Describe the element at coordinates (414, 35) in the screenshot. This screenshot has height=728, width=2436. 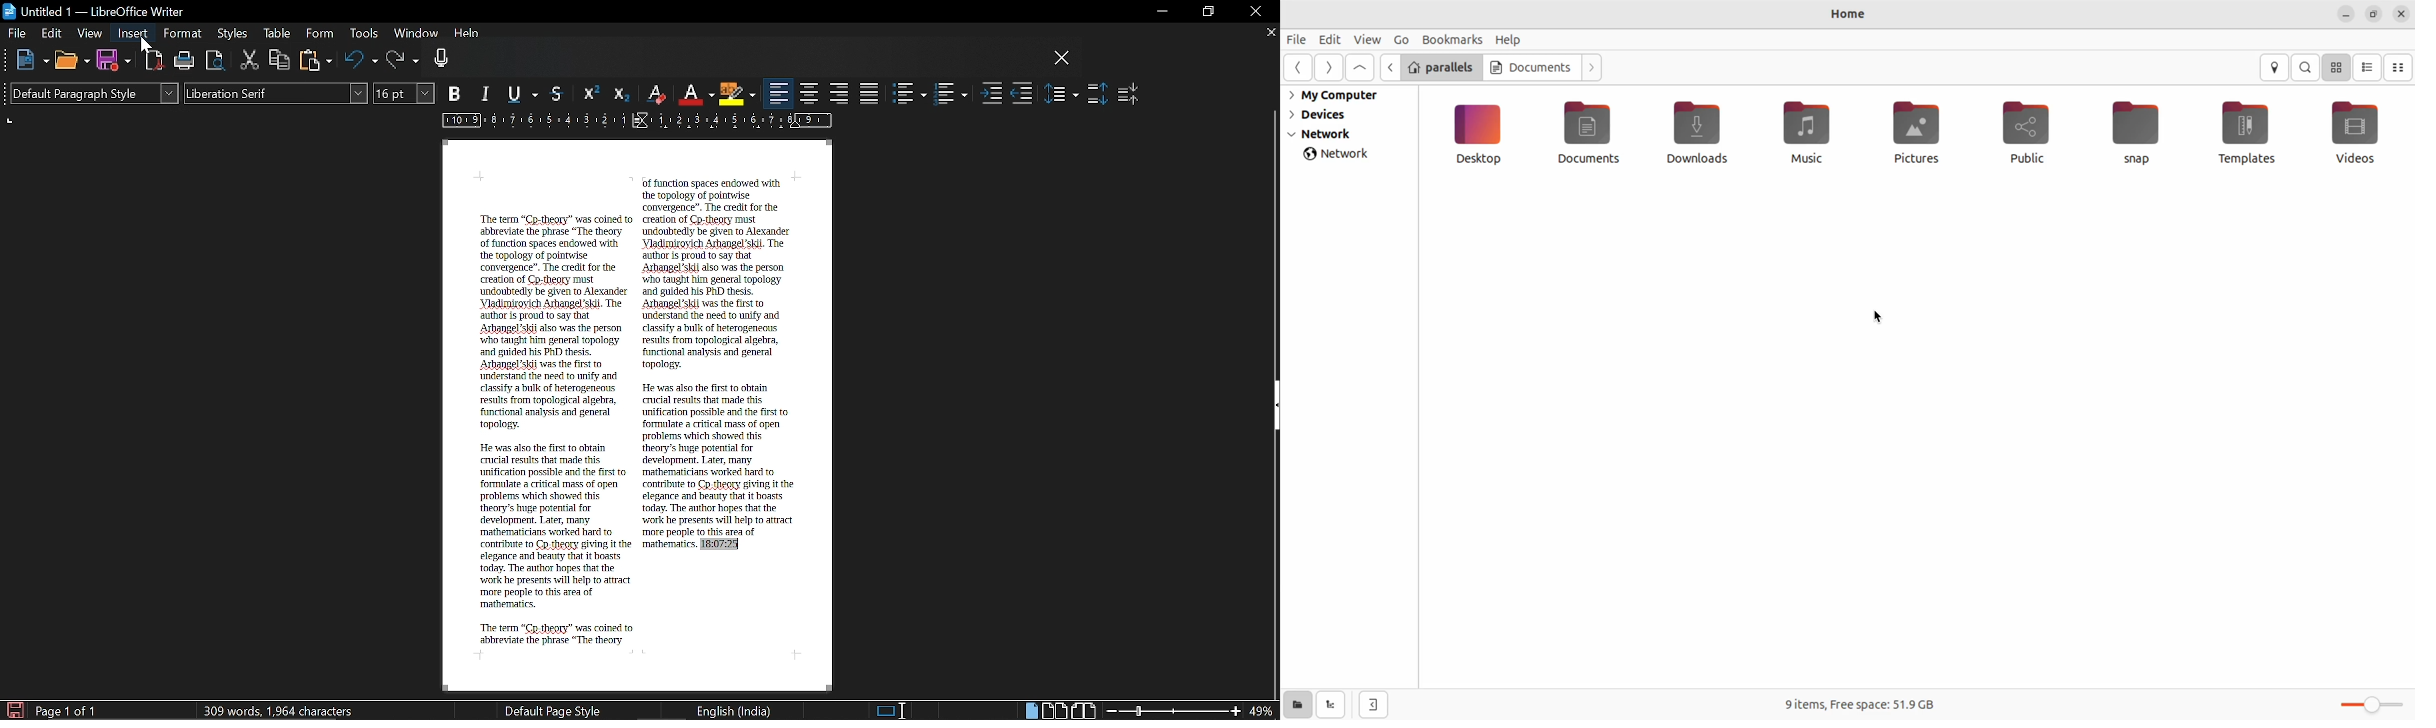
I see `Window` at that location.